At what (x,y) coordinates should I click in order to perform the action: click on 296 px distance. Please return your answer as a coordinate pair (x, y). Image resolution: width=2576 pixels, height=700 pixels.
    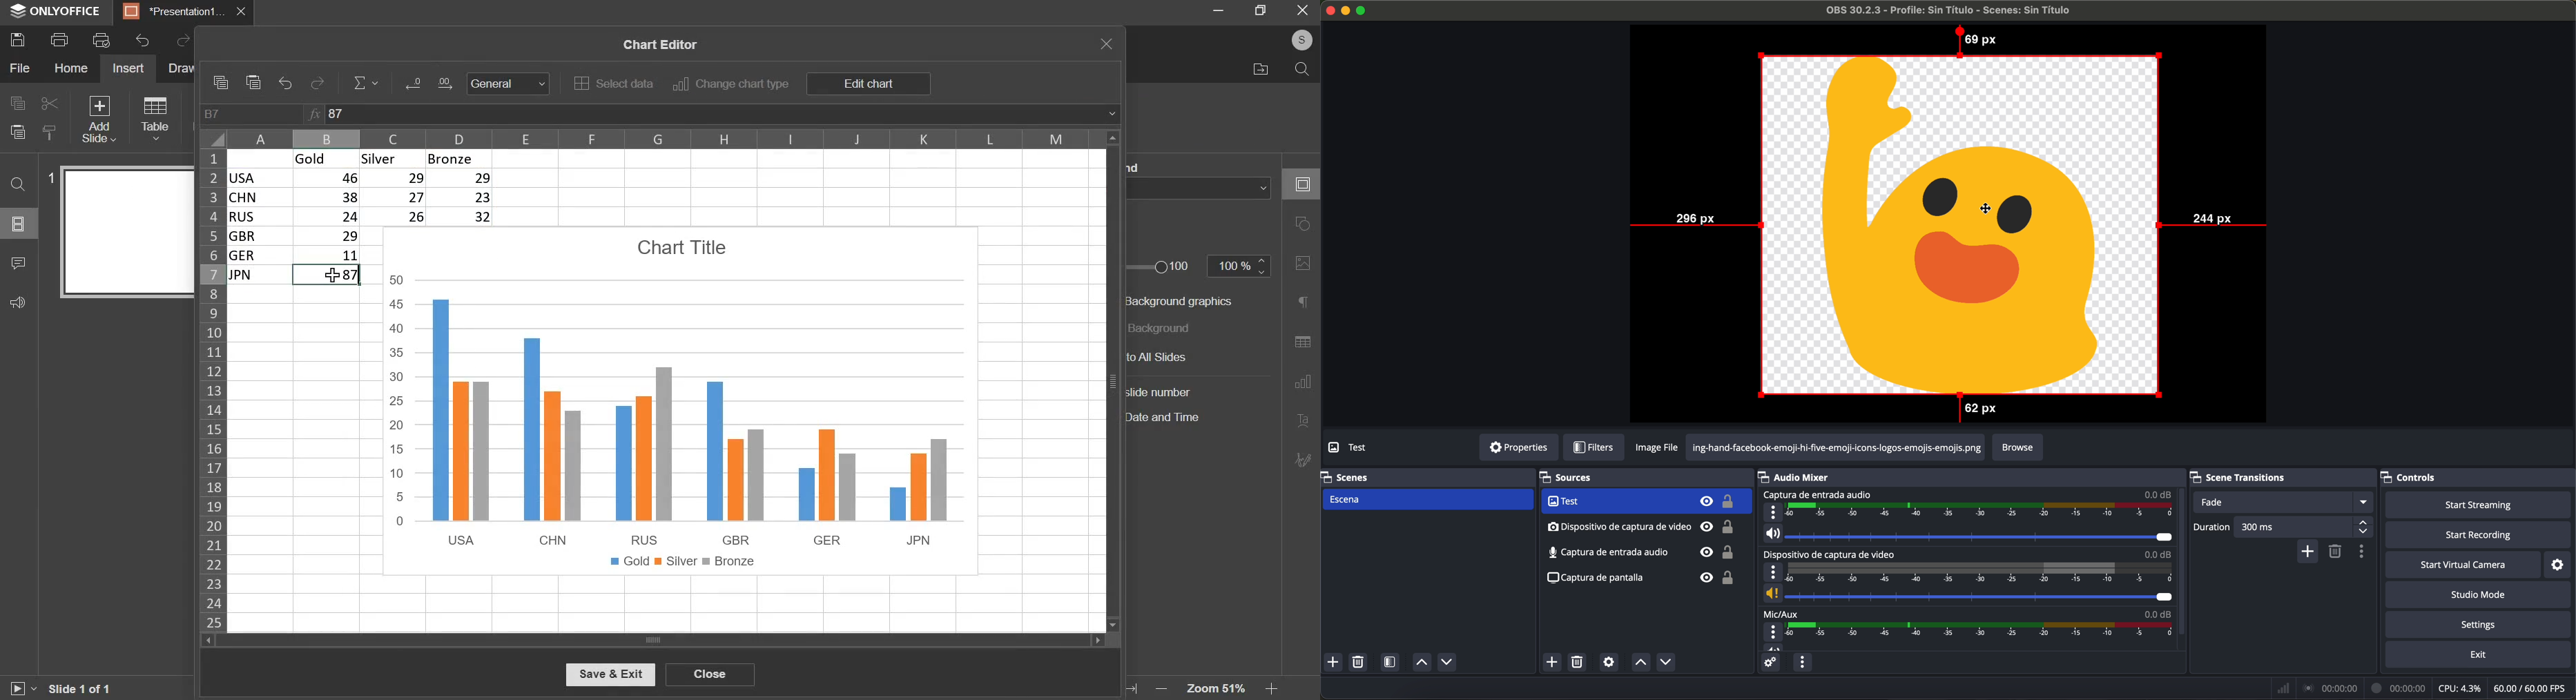
    Looking at the image, I should click on (1694, 221).